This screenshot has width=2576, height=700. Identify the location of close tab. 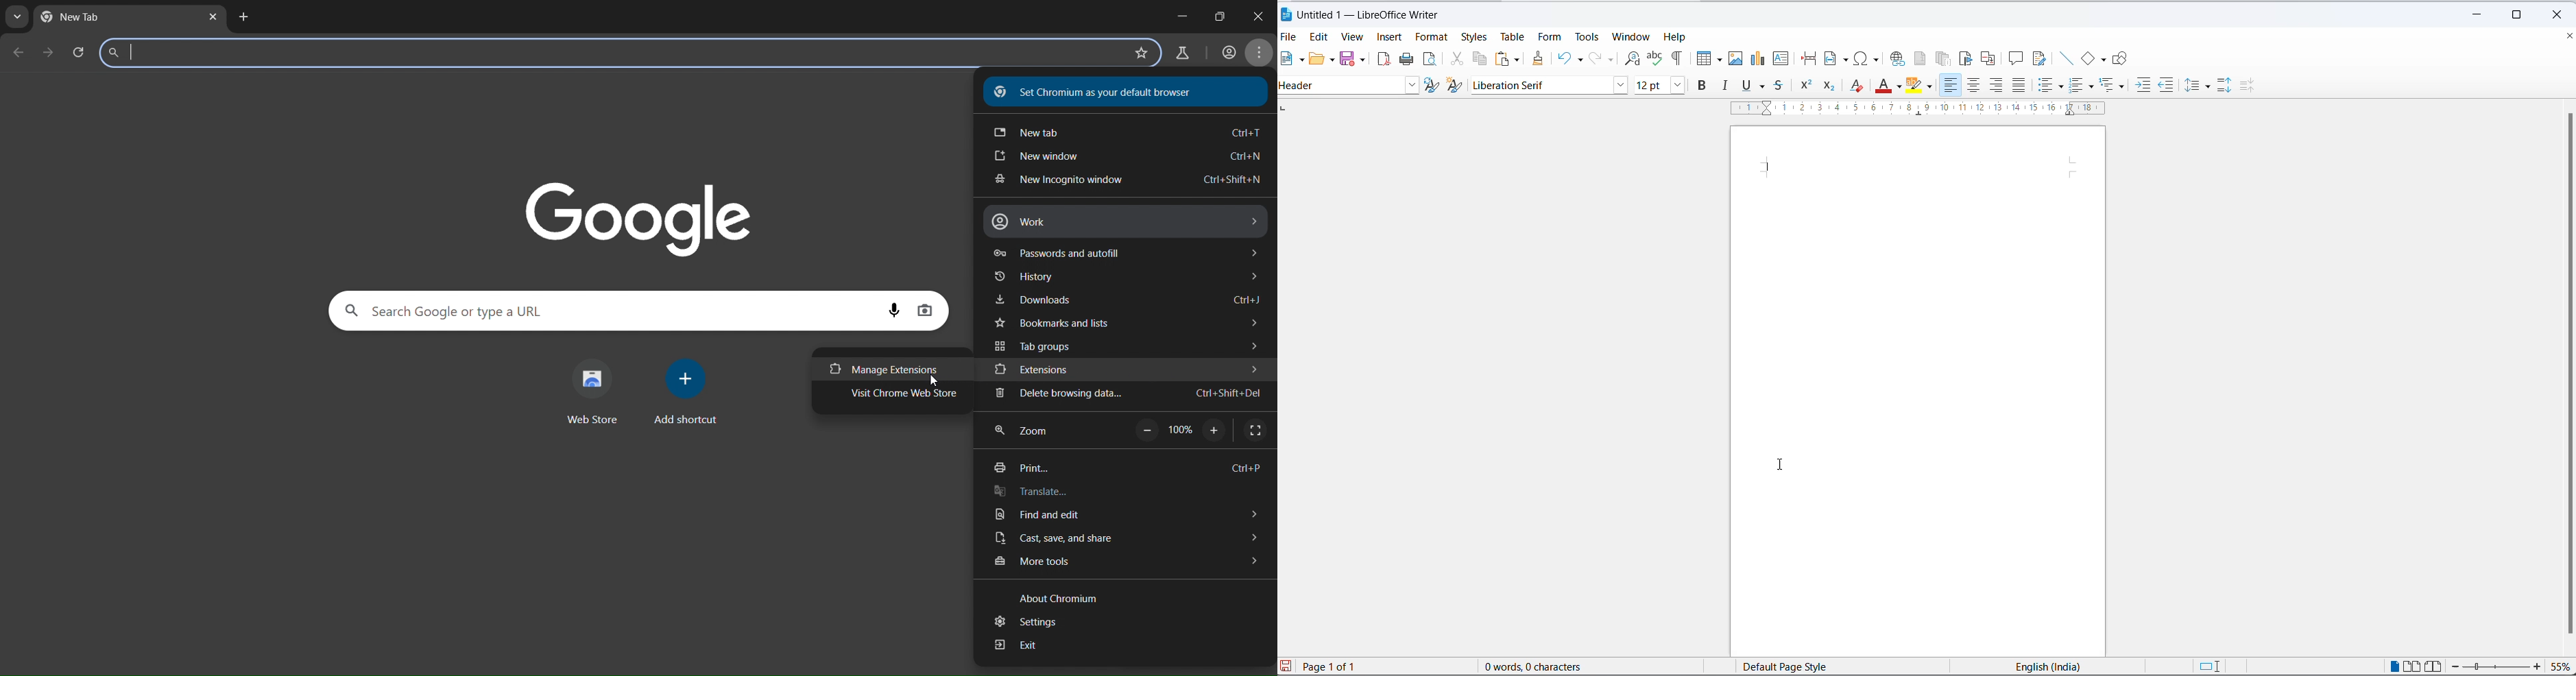
(213, 17).